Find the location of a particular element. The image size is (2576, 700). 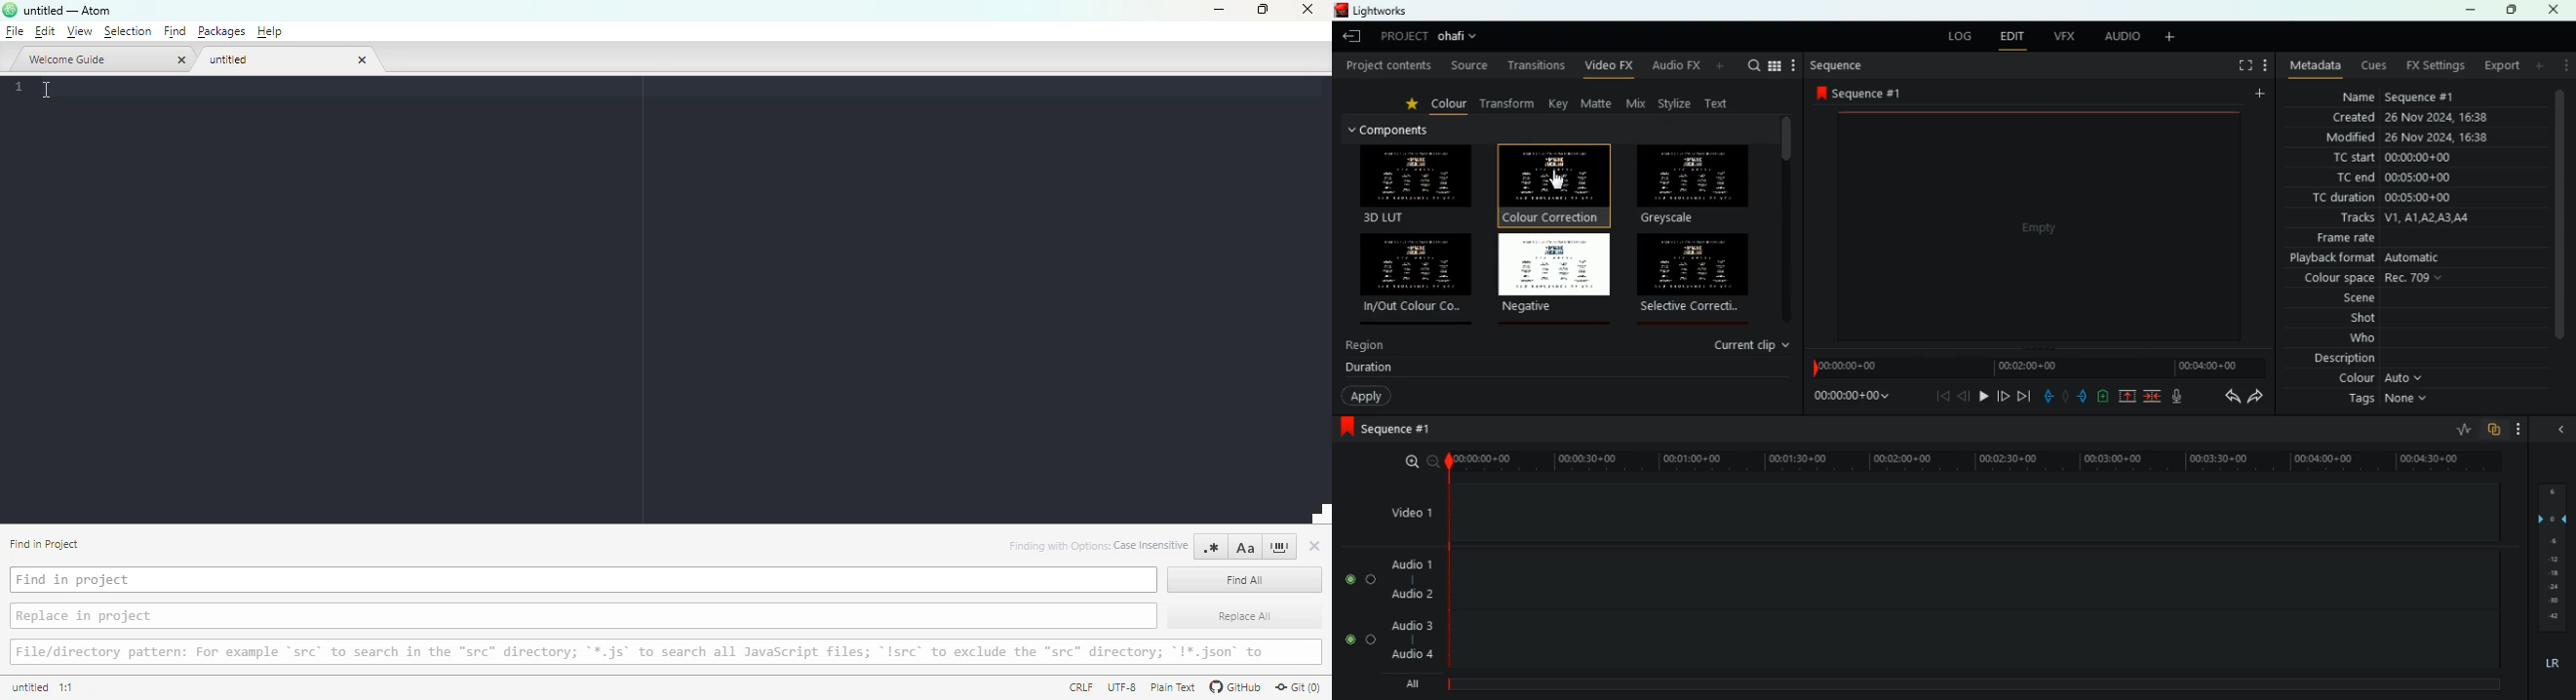

text is located at coordinates (1721, 102).